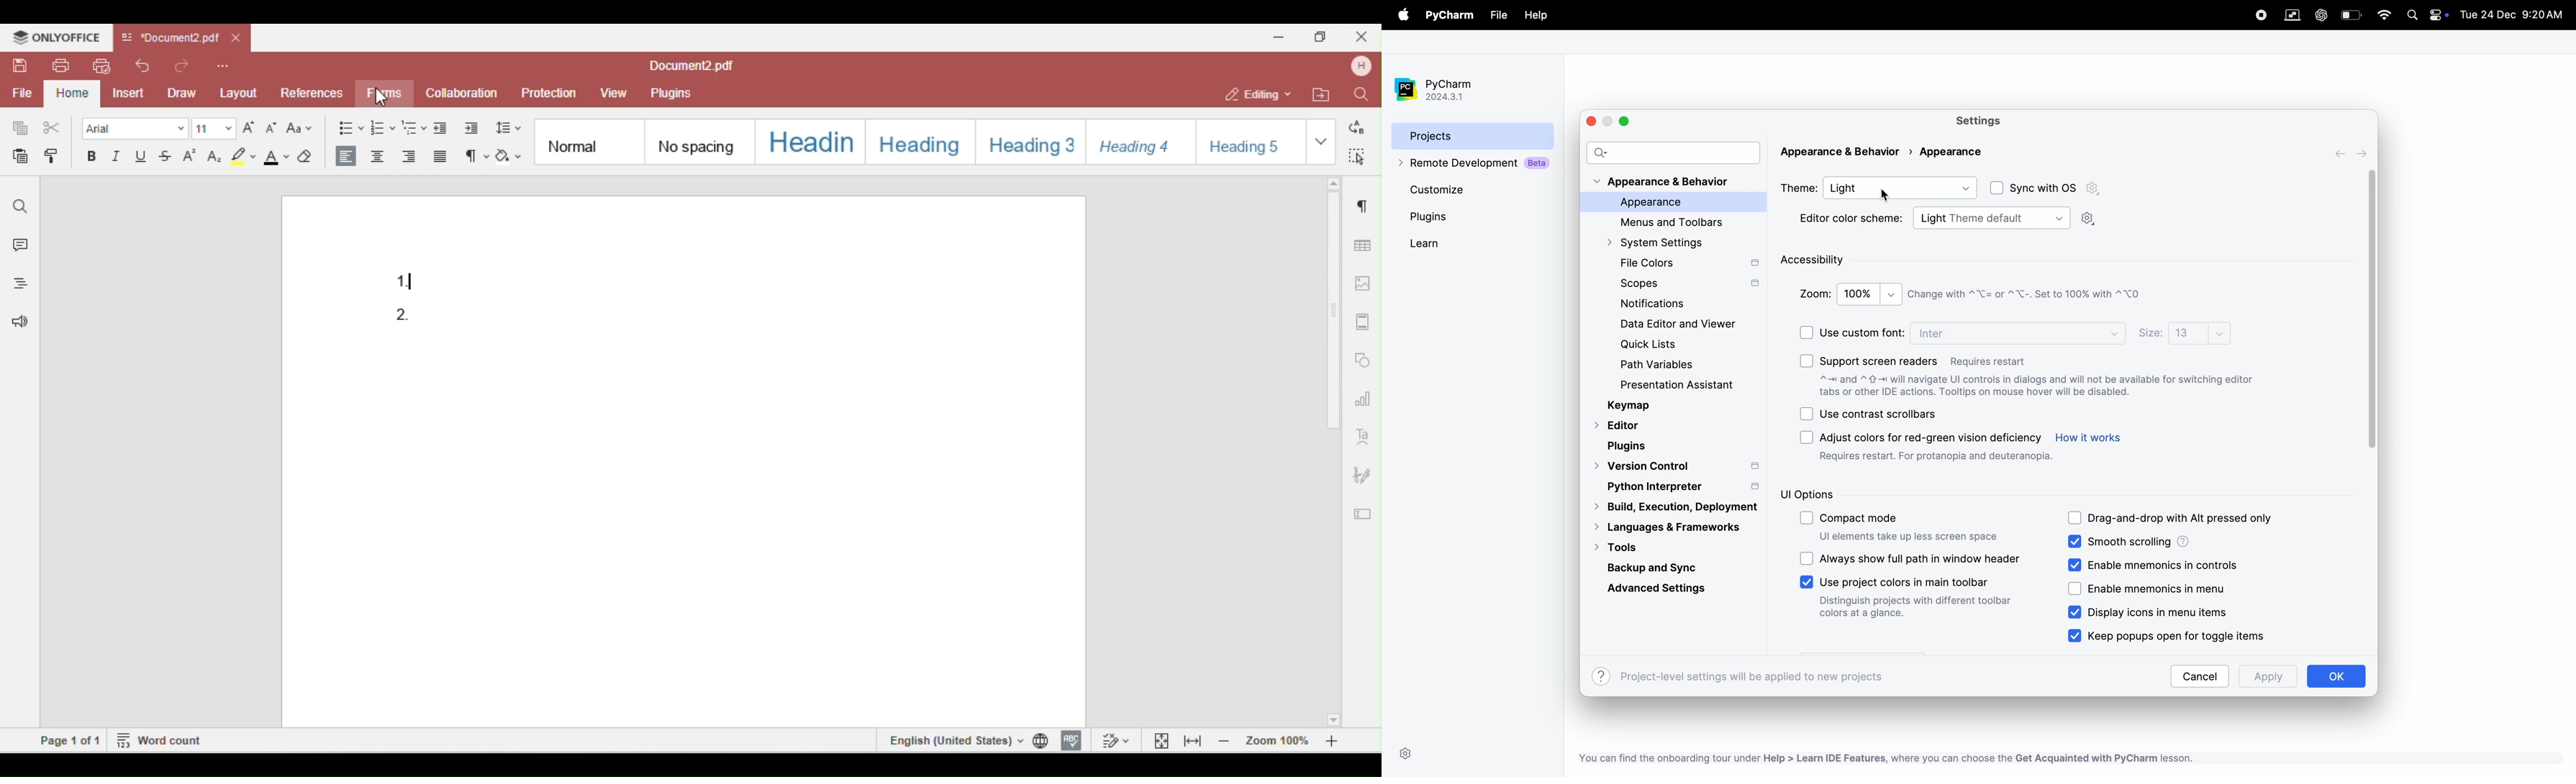 This screenshot has width=2576, height=784. I want to click on checkbox, so click(1807, 582).